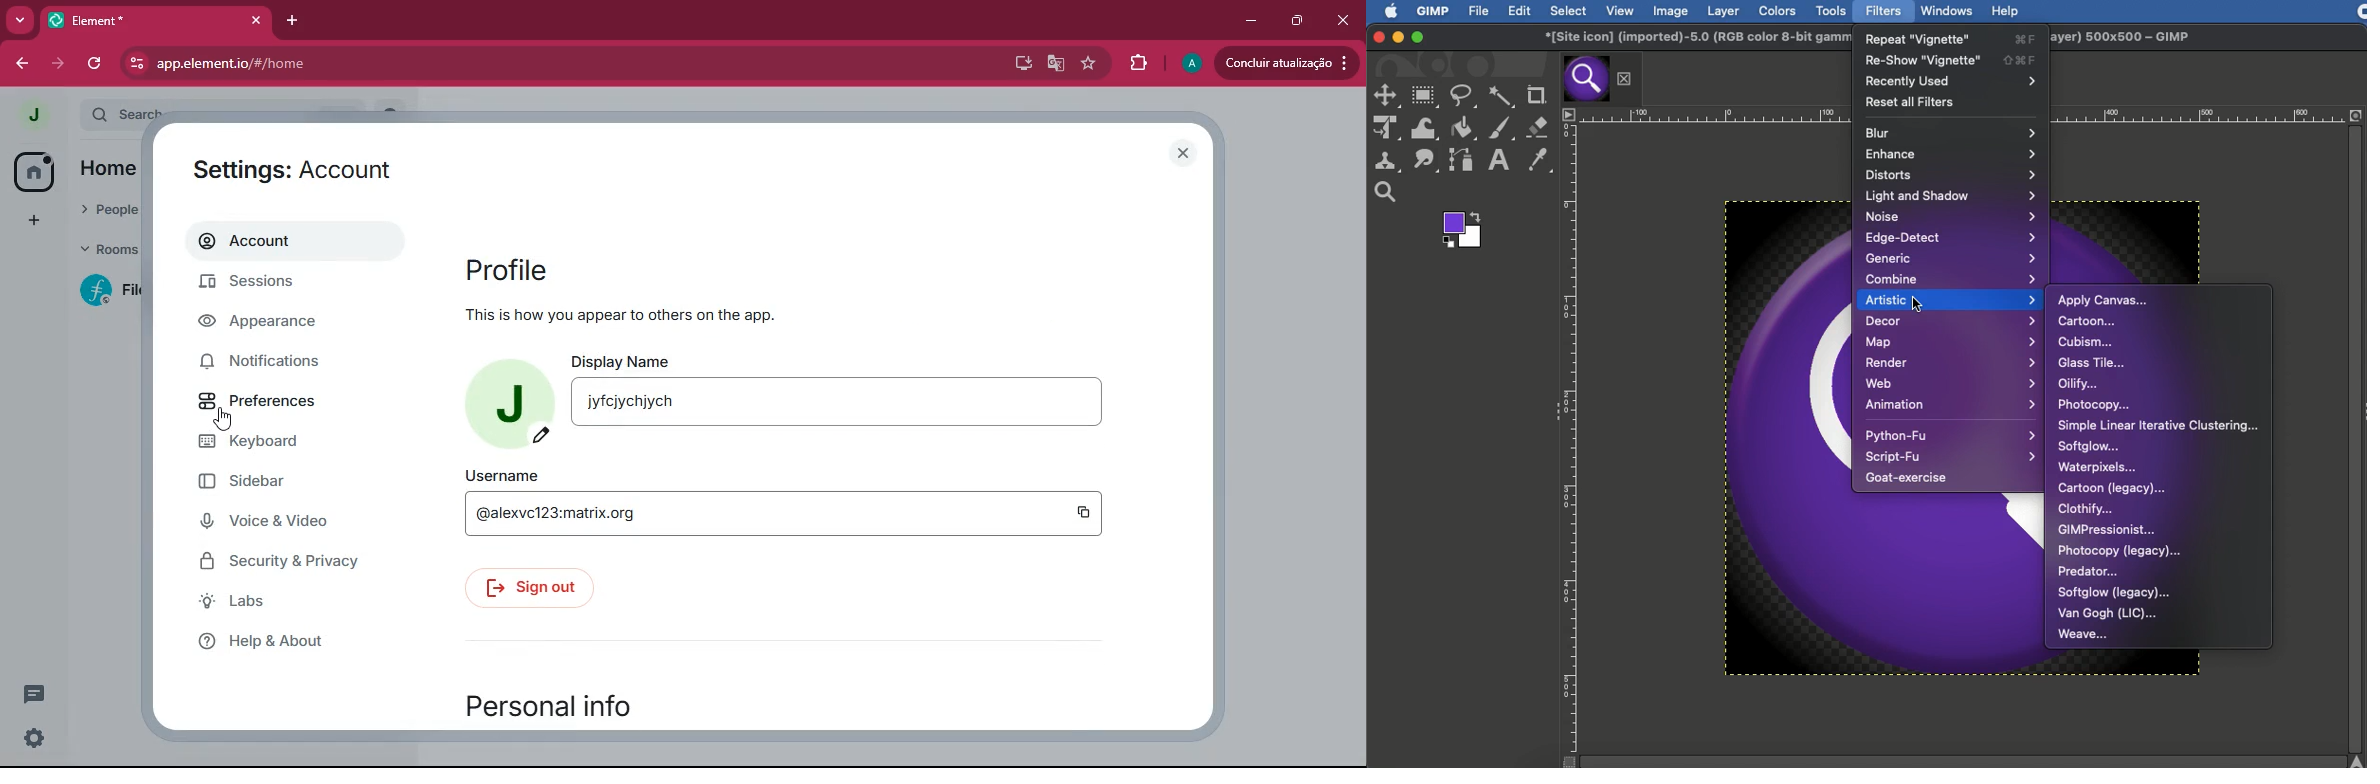 This screenshot has height=784, width=2380. I want to click on Recently used, so click(1950, 81).